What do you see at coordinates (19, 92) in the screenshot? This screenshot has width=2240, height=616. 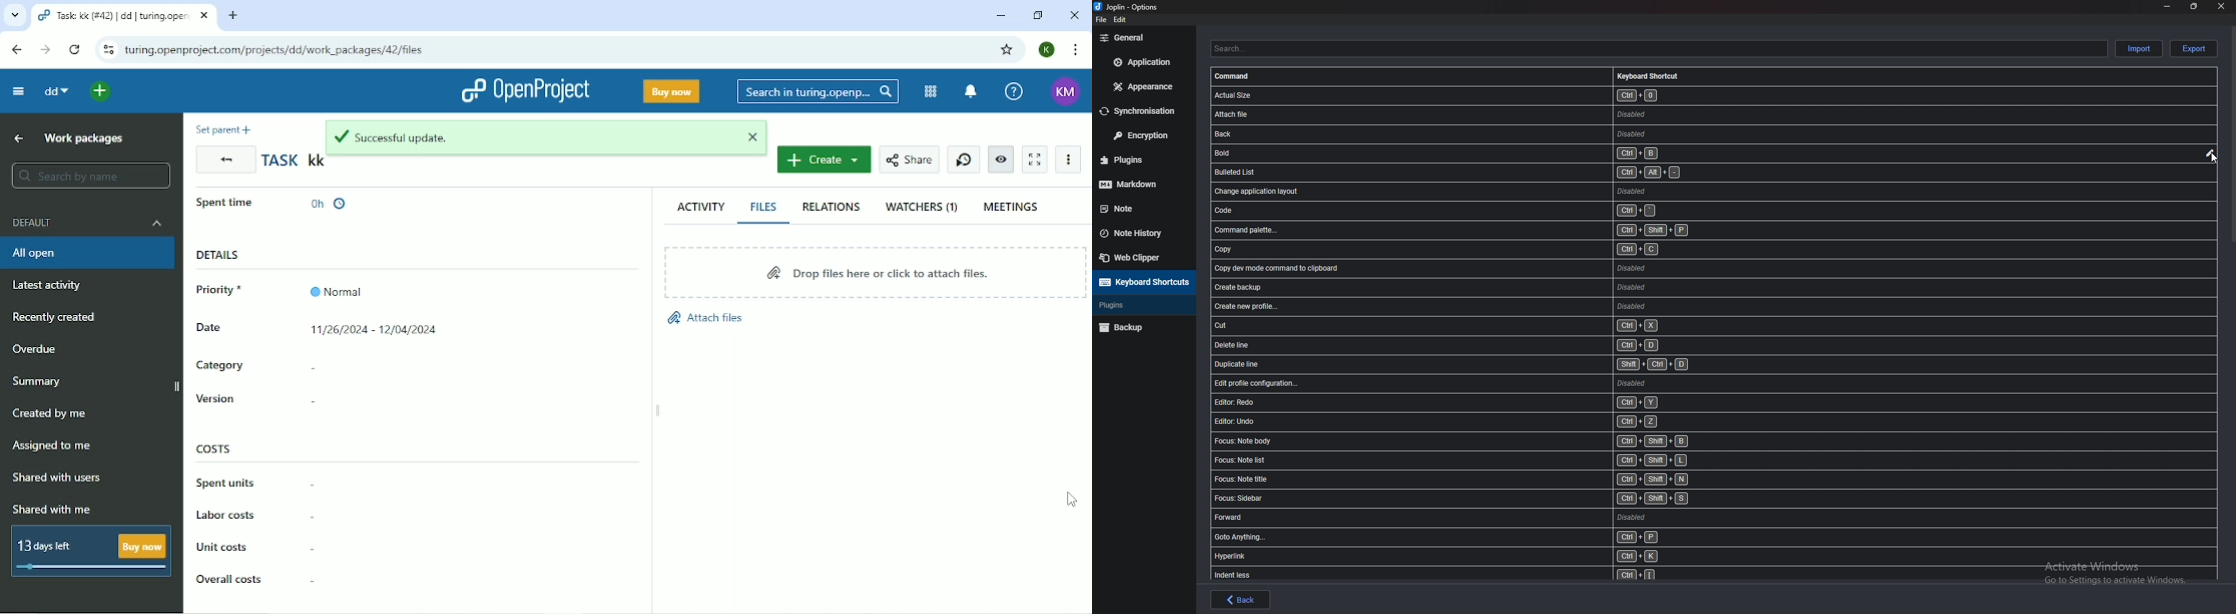 I see `Collapse project menu` at bounding box center [19, 92].